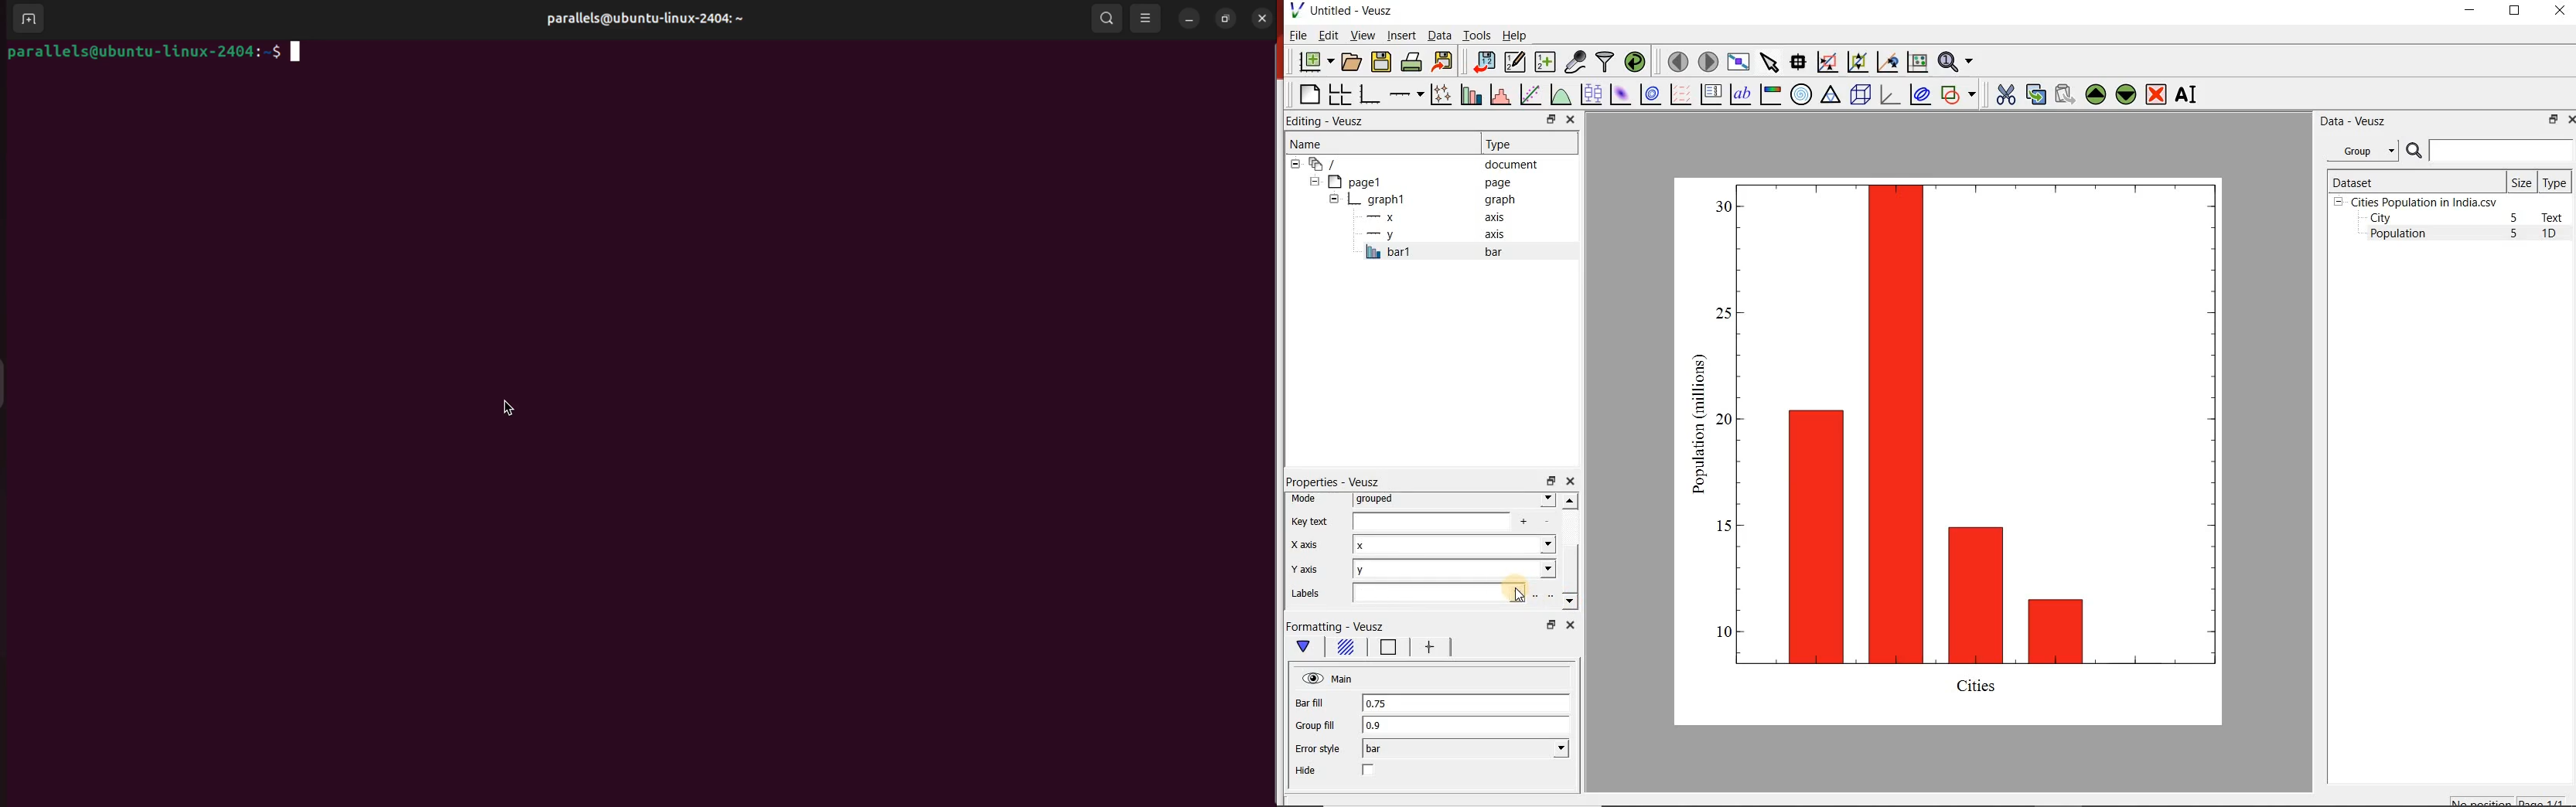 This screenshot has width=2576, height=812. Describe the element at coordinates (1443, 63) in the screenshot. I see `export to graphics format` at that location.